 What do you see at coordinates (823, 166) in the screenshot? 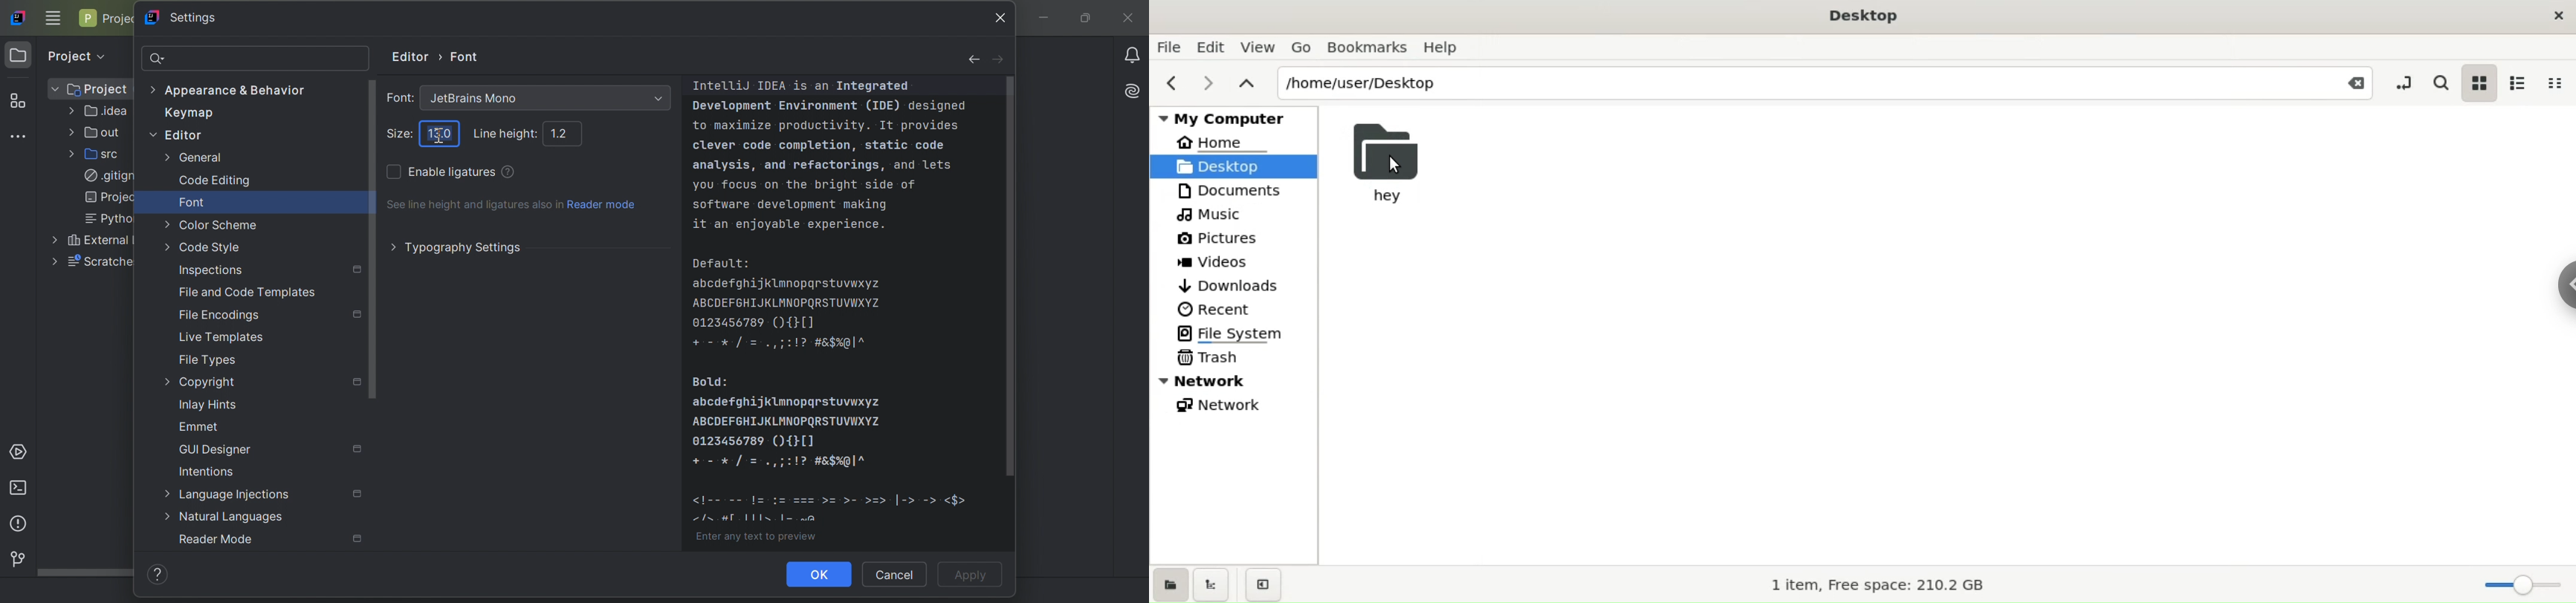
I see `analysis, and refactorings, and lets` at bounding box center [823, 166].